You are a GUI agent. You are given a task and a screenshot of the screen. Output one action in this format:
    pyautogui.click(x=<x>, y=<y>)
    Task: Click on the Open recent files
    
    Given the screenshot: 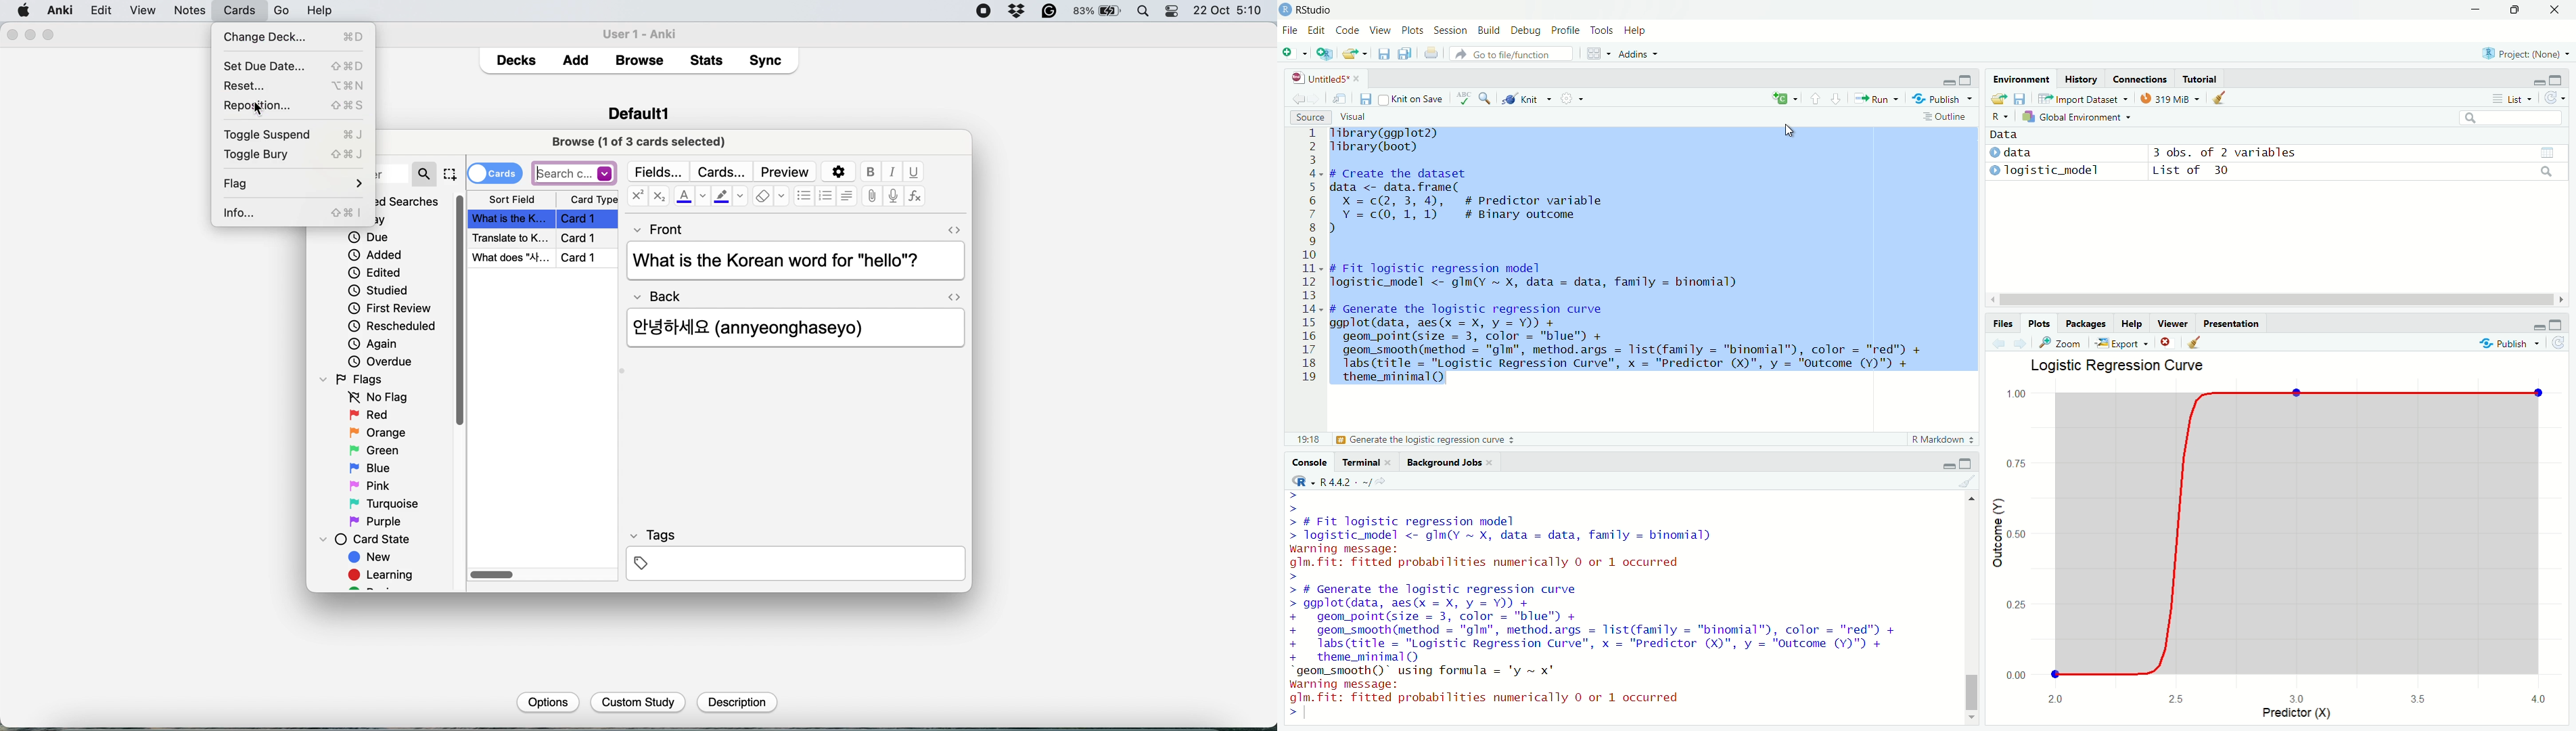 What is the action you would take?
    pyautogui.click(x=1364, y=54)
    